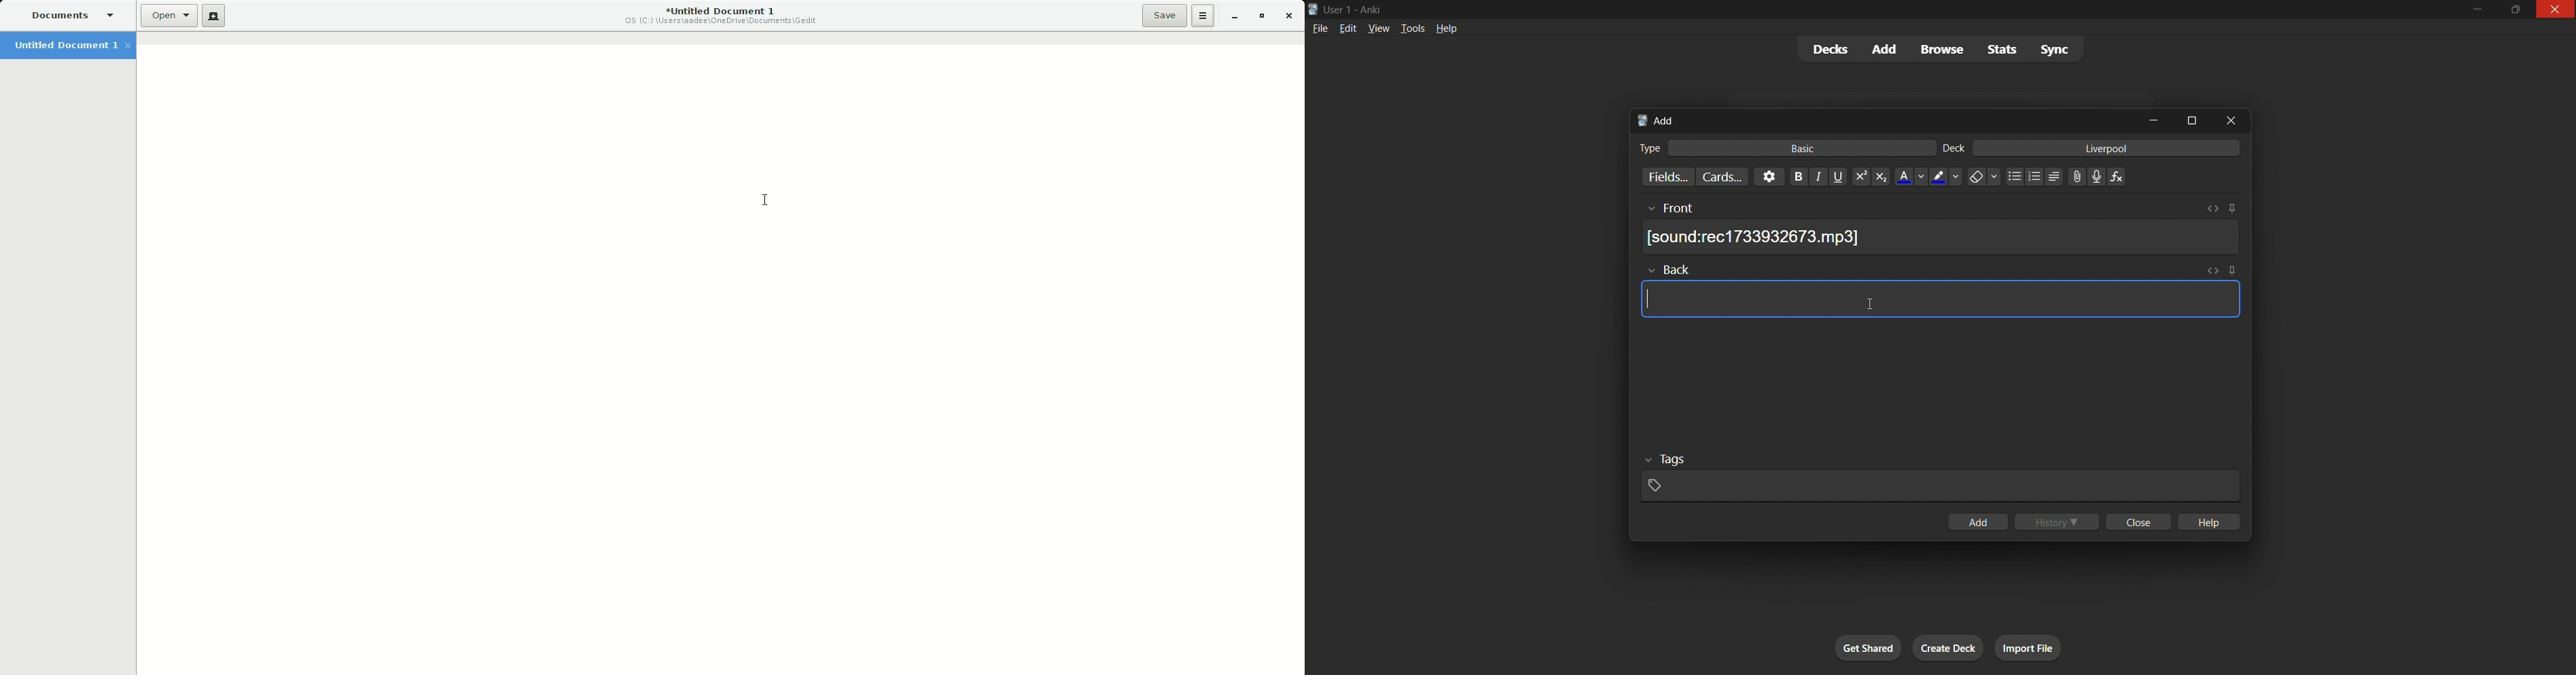 The width and height of the screenshot is (2576, 700). I want to click on decks, so click(1826, 50).